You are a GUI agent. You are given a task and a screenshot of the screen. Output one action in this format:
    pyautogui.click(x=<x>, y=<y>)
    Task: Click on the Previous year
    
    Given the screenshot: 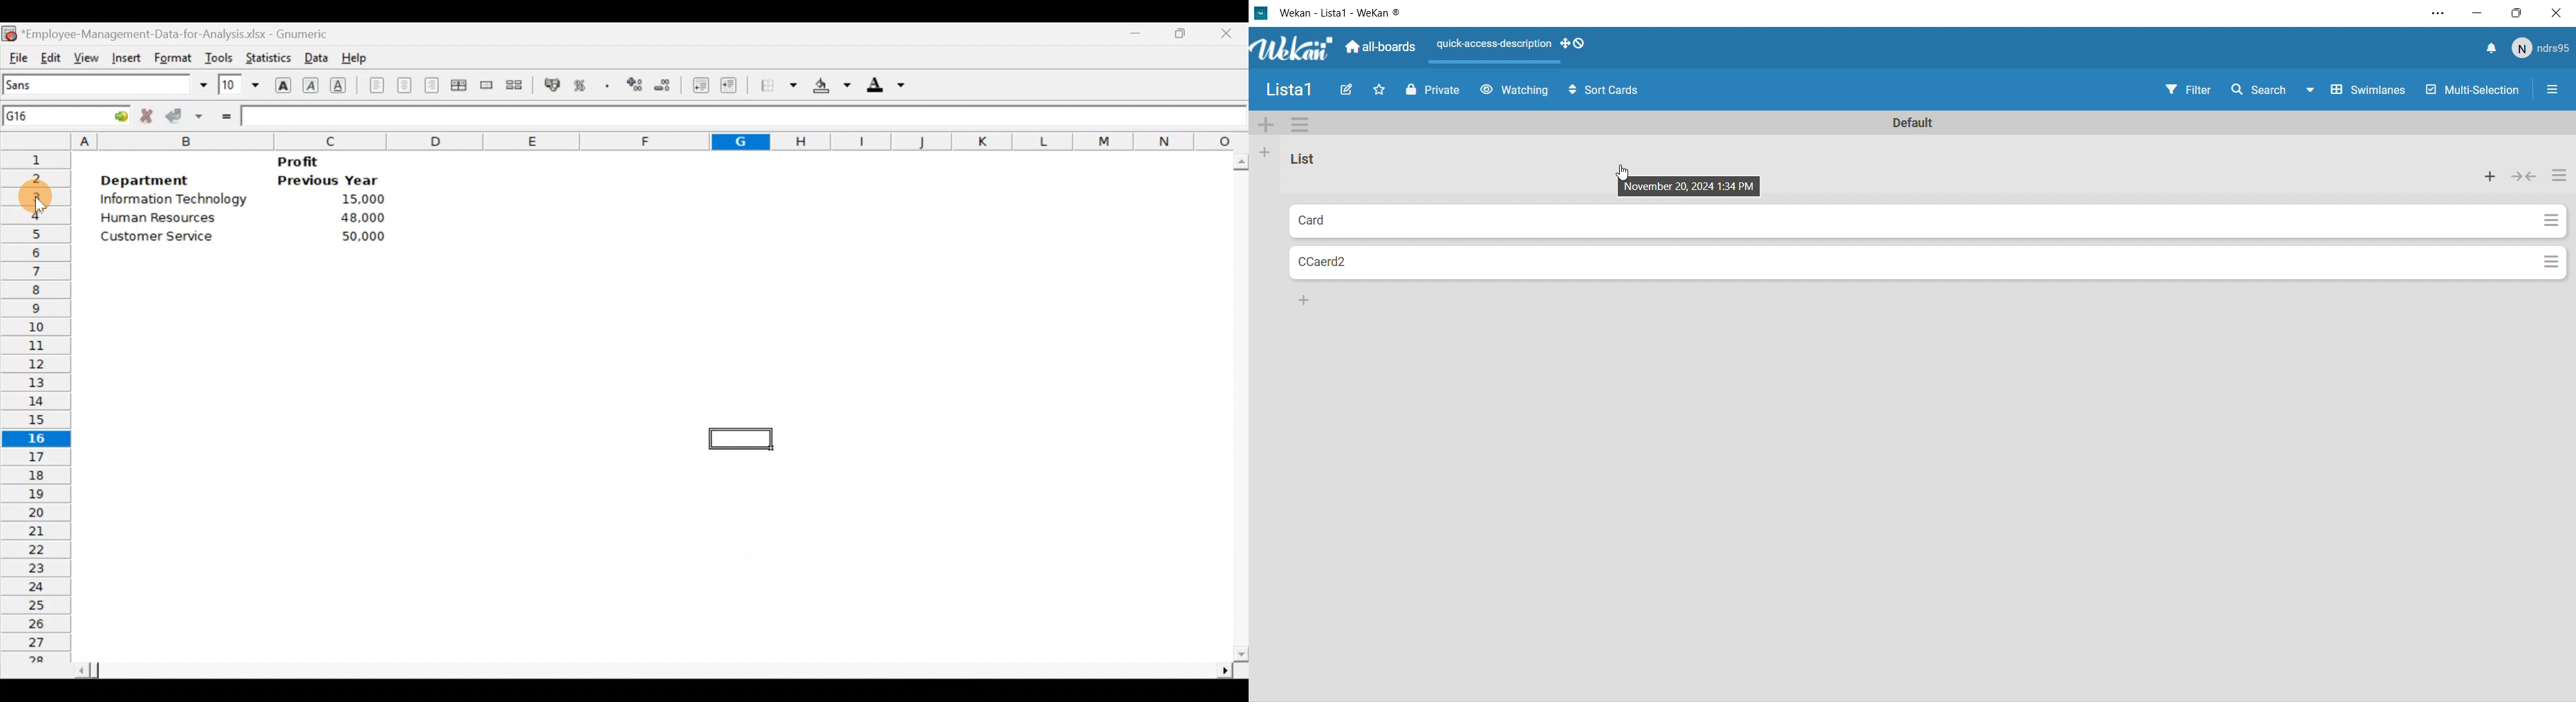 What is the action you would take?
    pyautogui.click(x=328, y=181)
    